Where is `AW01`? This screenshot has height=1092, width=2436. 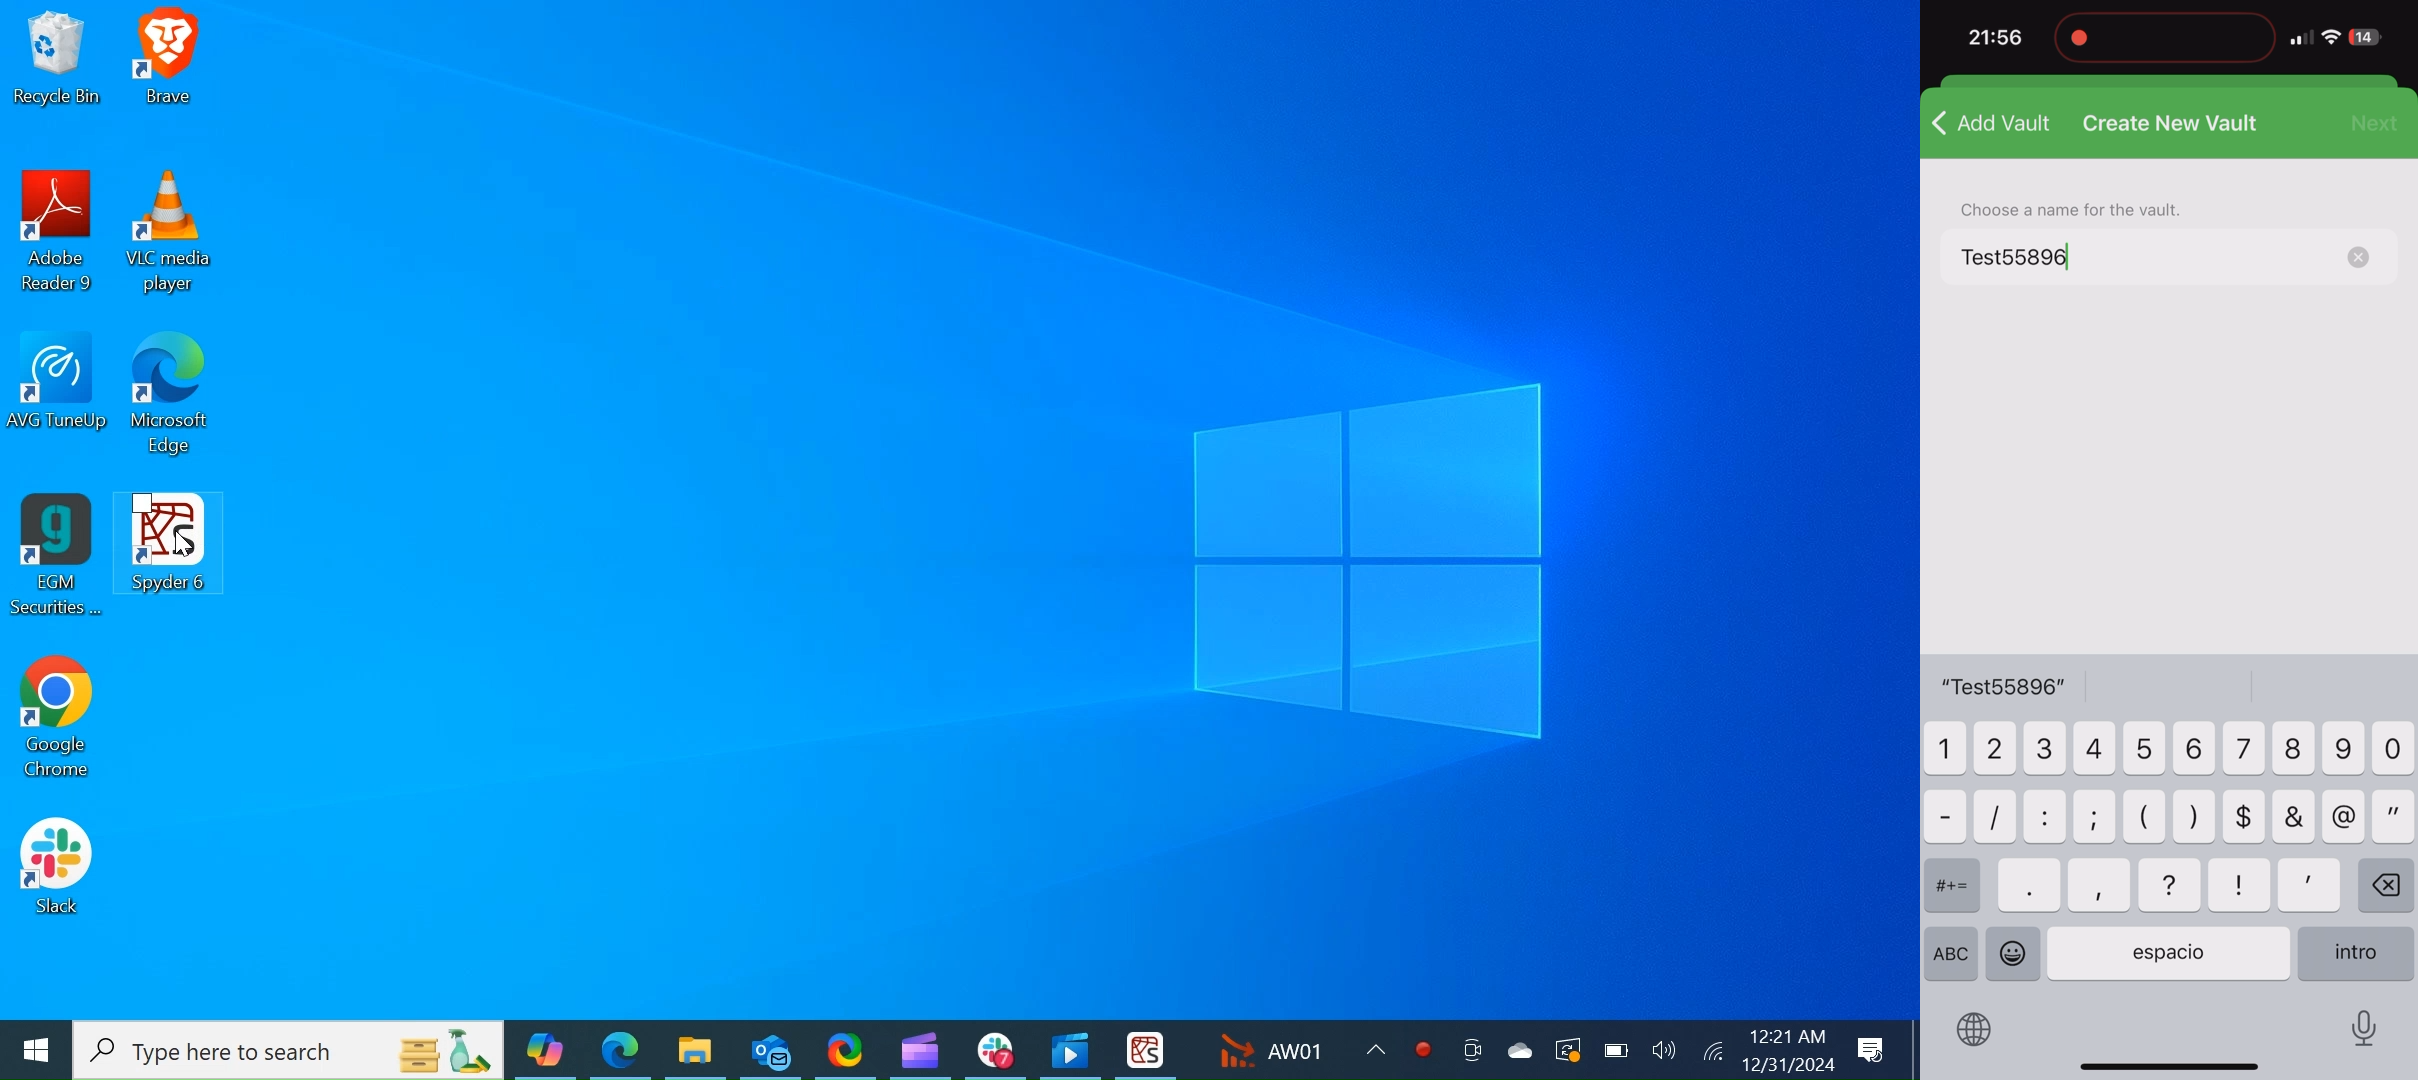
AW01 is located at coordinates (1305, 1049).